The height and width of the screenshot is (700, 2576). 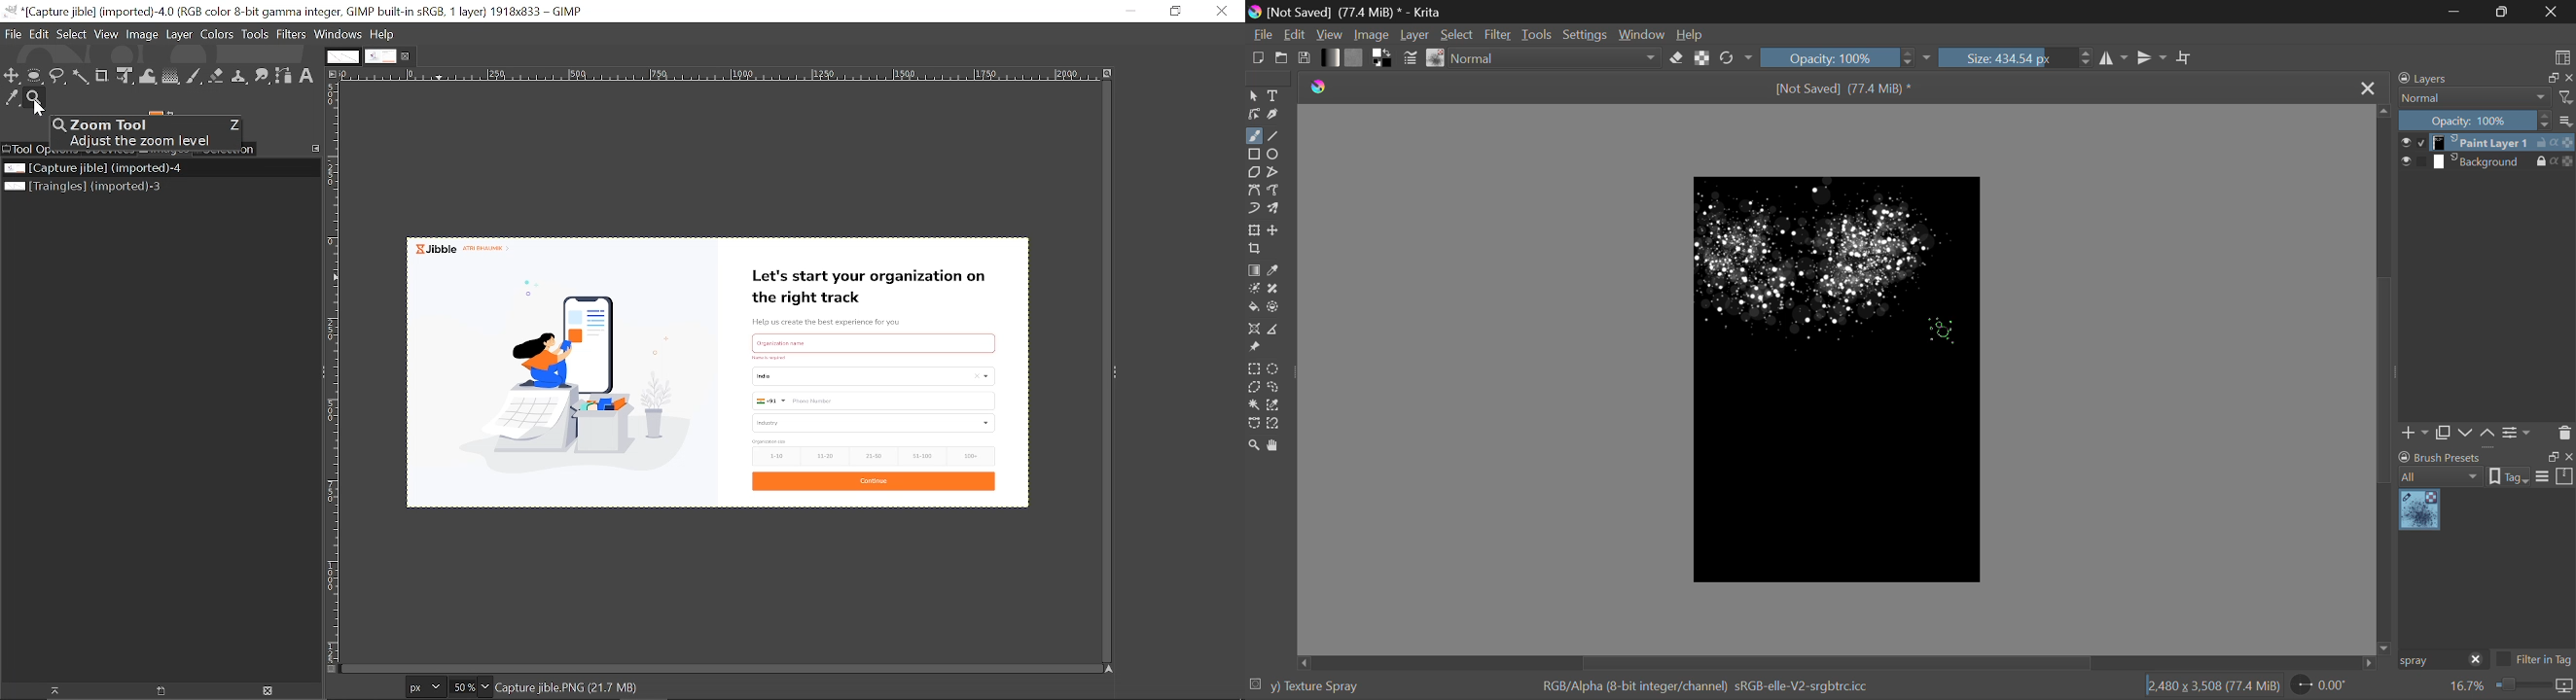 What do you see at coordinates (1221, 13) in the screenshot?
I see `Close` at bounding box center [1221, 13].